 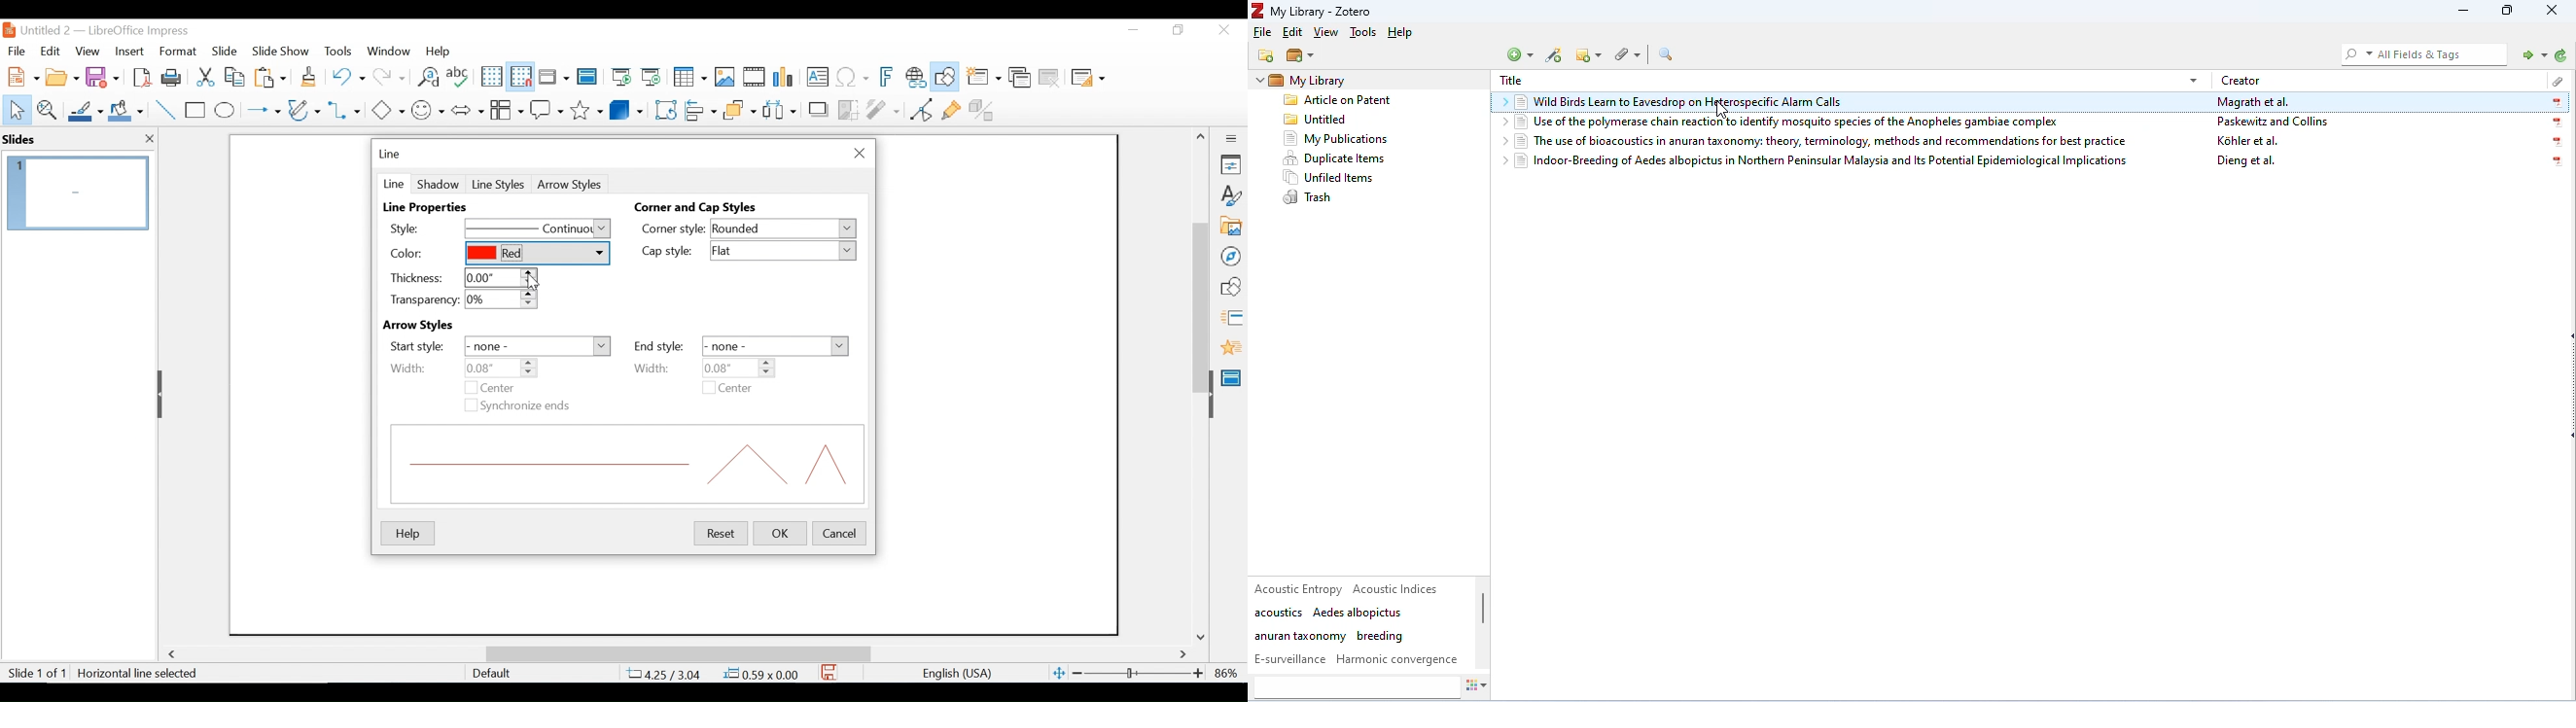 I want to click on OK, so click(x=781, y=533).